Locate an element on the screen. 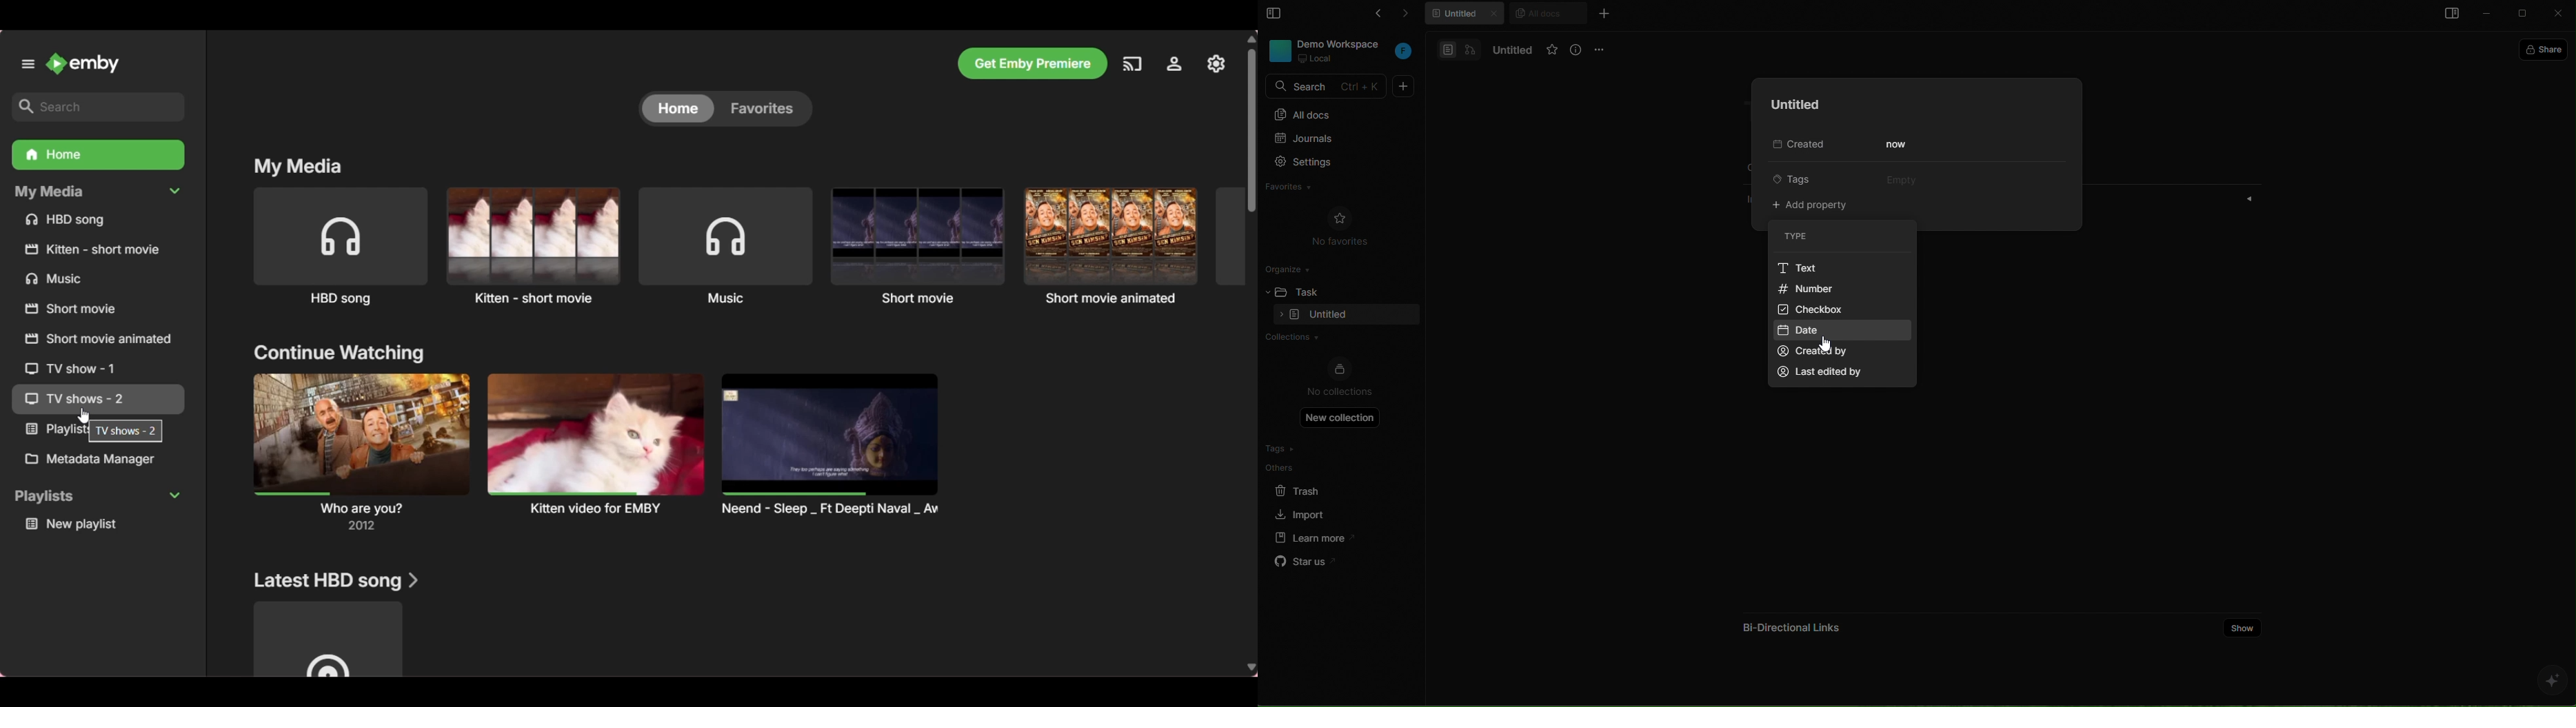 The height and width of the screenshot is (728, 2576). Collapse Playlists is located at coordinates (96, 497).